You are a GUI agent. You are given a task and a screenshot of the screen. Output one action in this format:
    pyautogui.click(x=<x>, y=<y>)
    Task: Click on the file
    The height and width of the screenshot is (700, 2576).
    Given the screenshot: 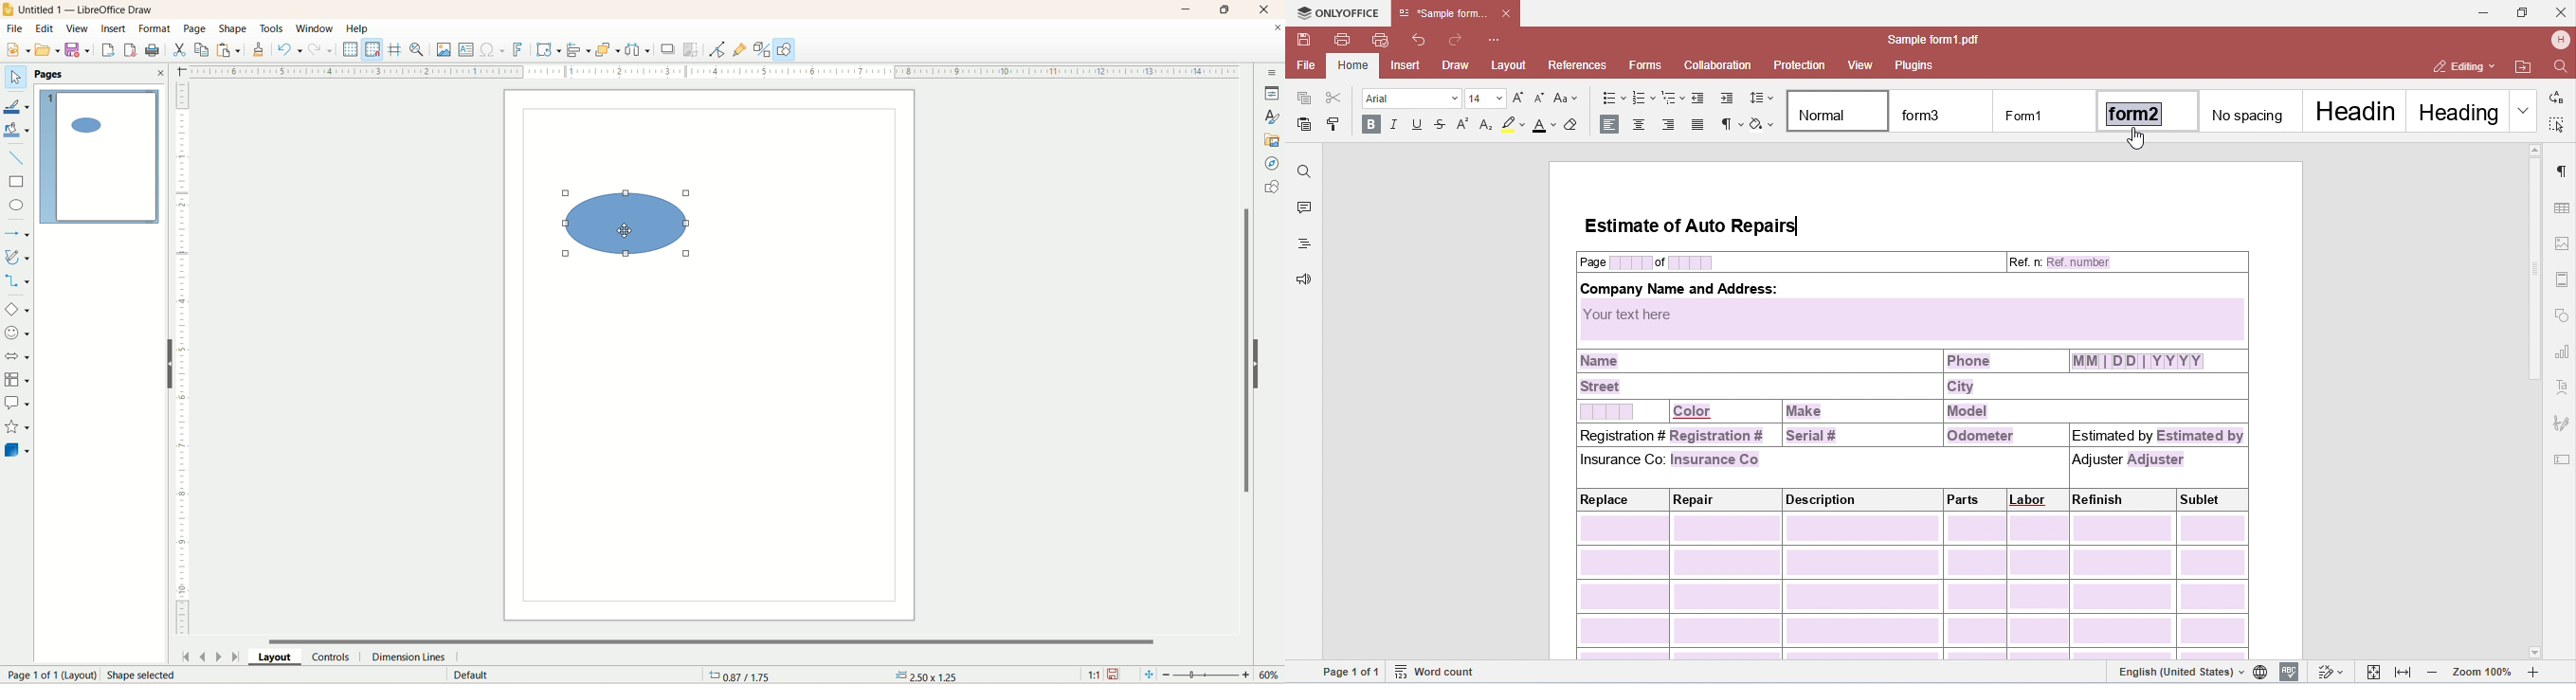 What is the action you would take?
    pyautogui.click(x=17, y=28)
    